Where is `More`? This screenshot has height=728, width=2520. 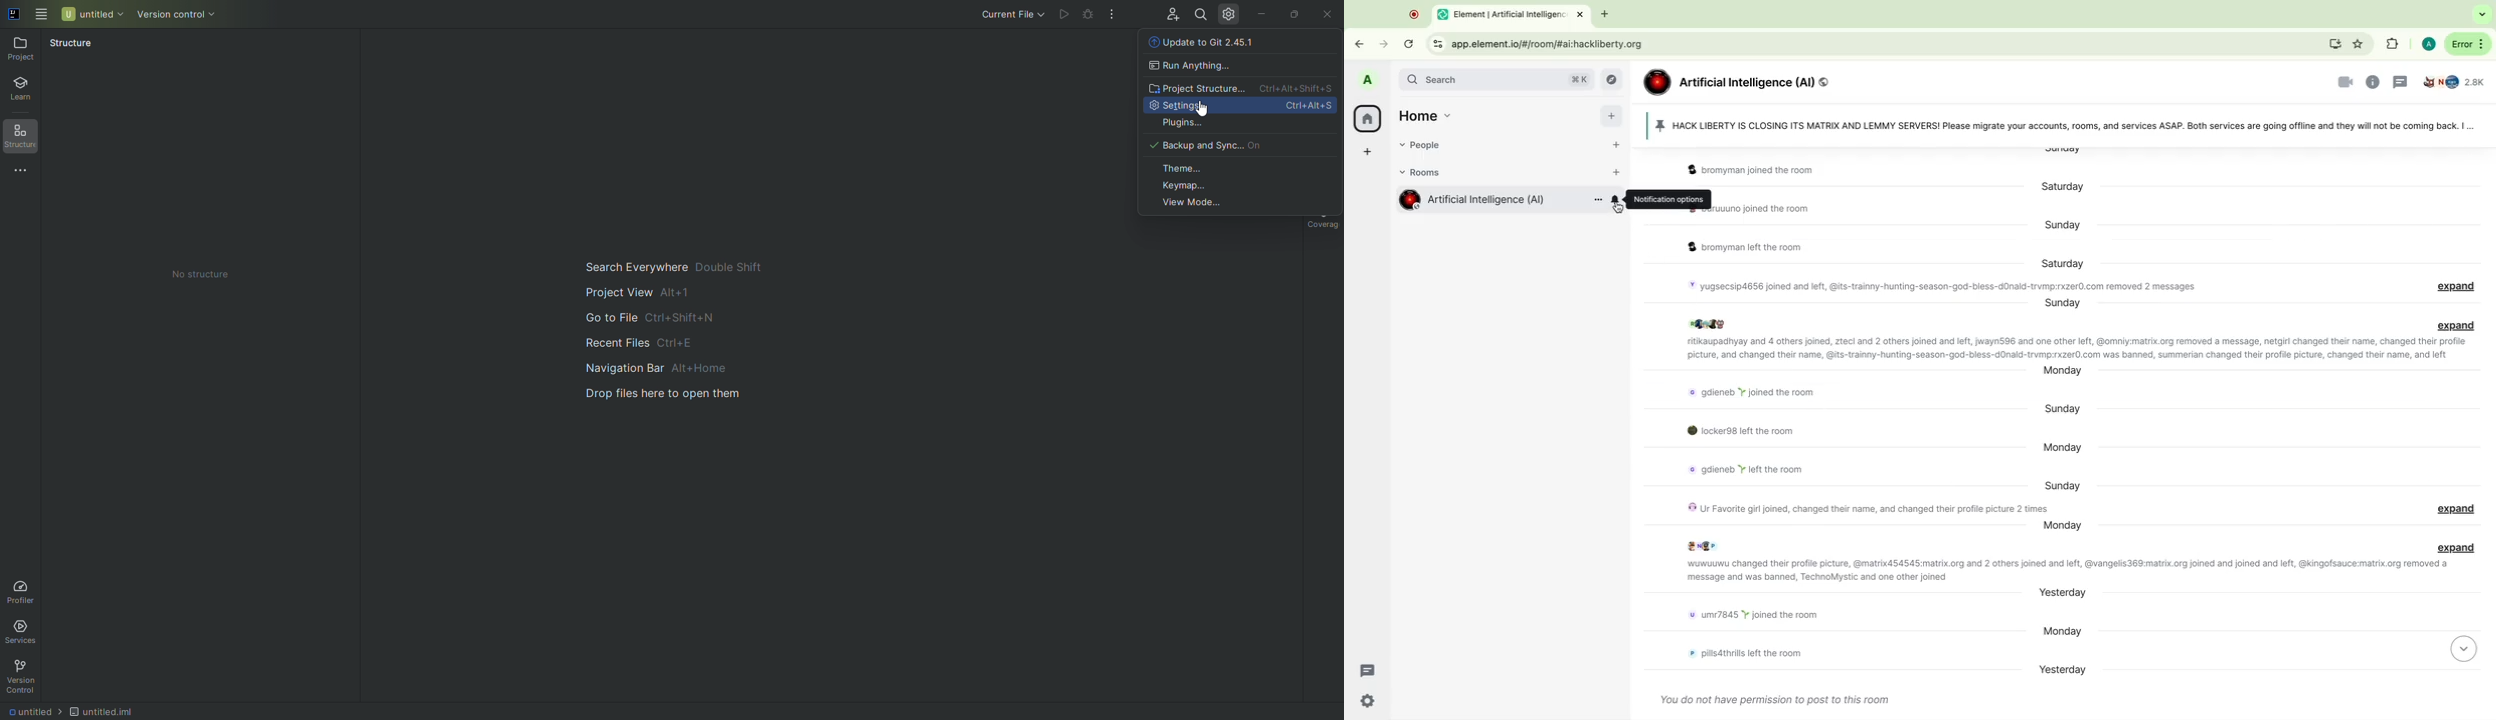 More is located at coordinates (2468, 43).